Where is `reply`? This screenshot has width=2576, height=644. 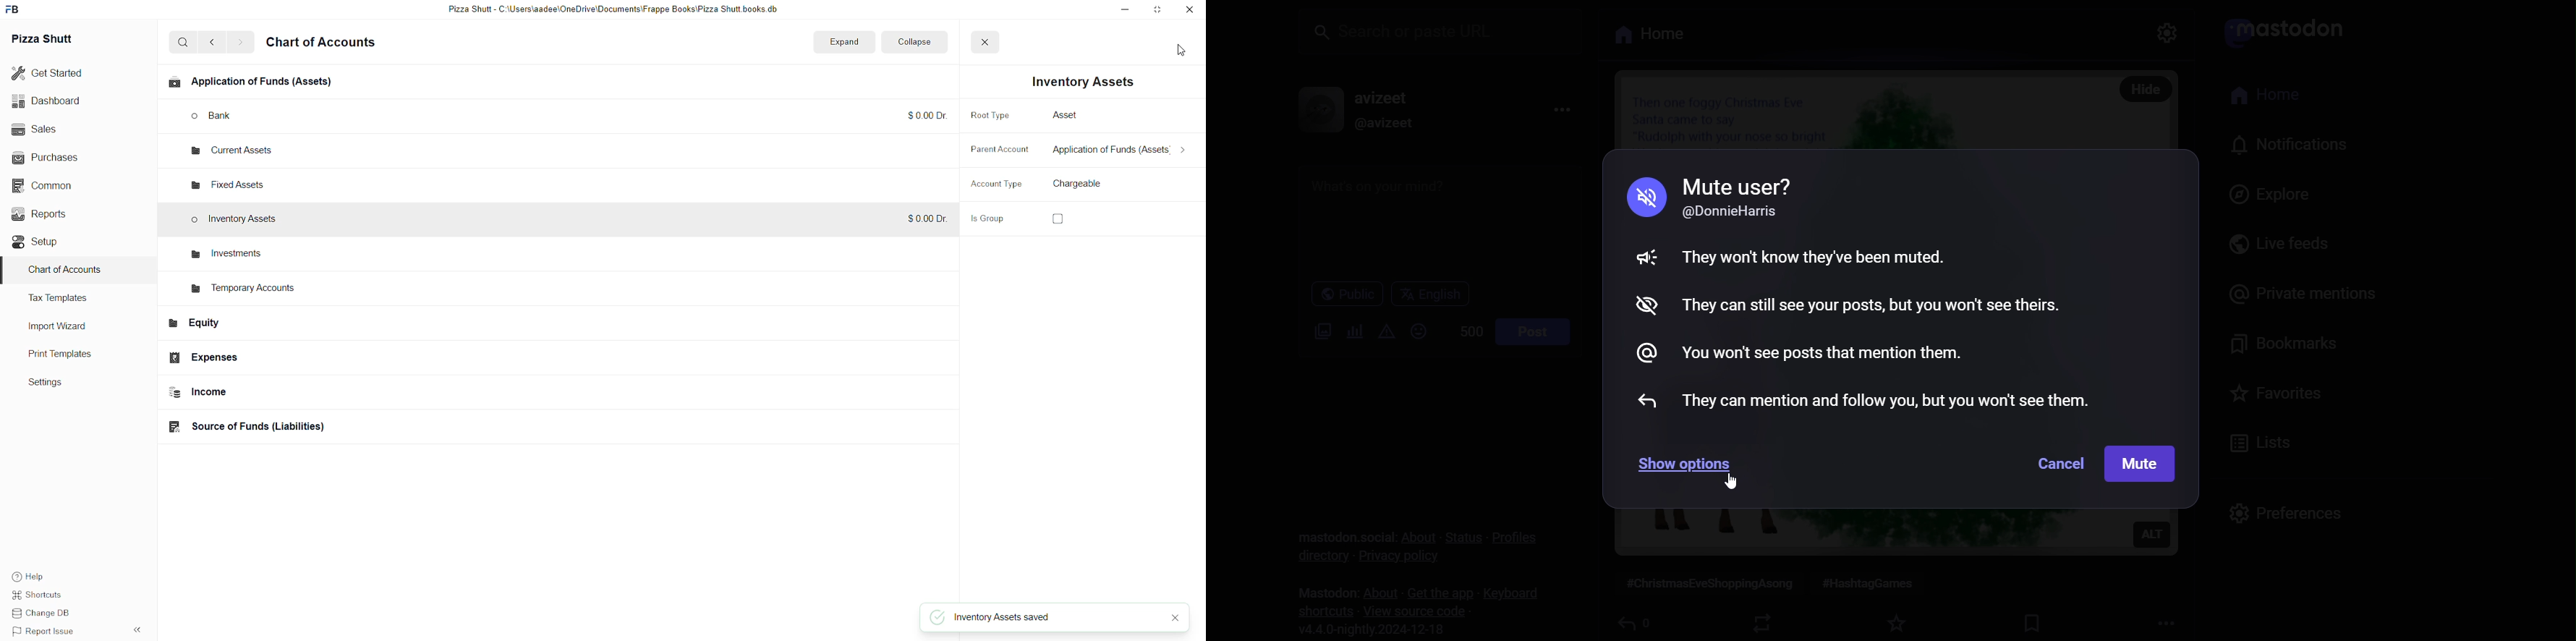
reply is located at coordinates (1644, 401).